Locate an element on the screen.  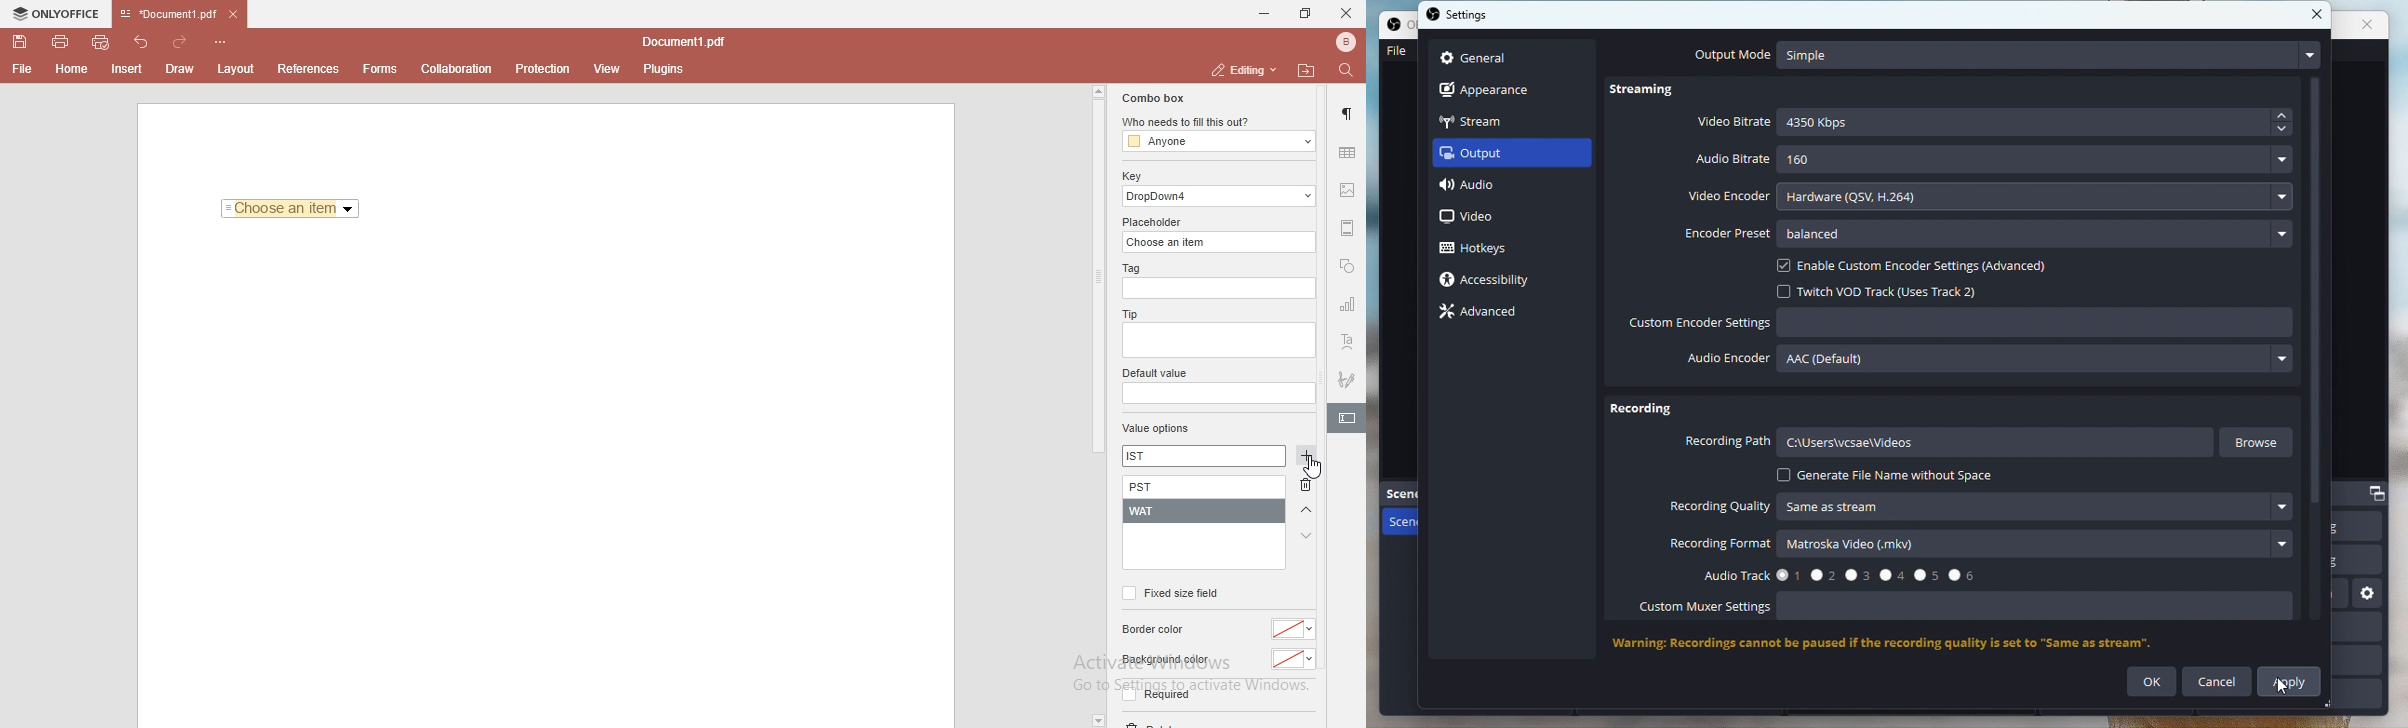
Streaming is located at coordinates (1653, 93).